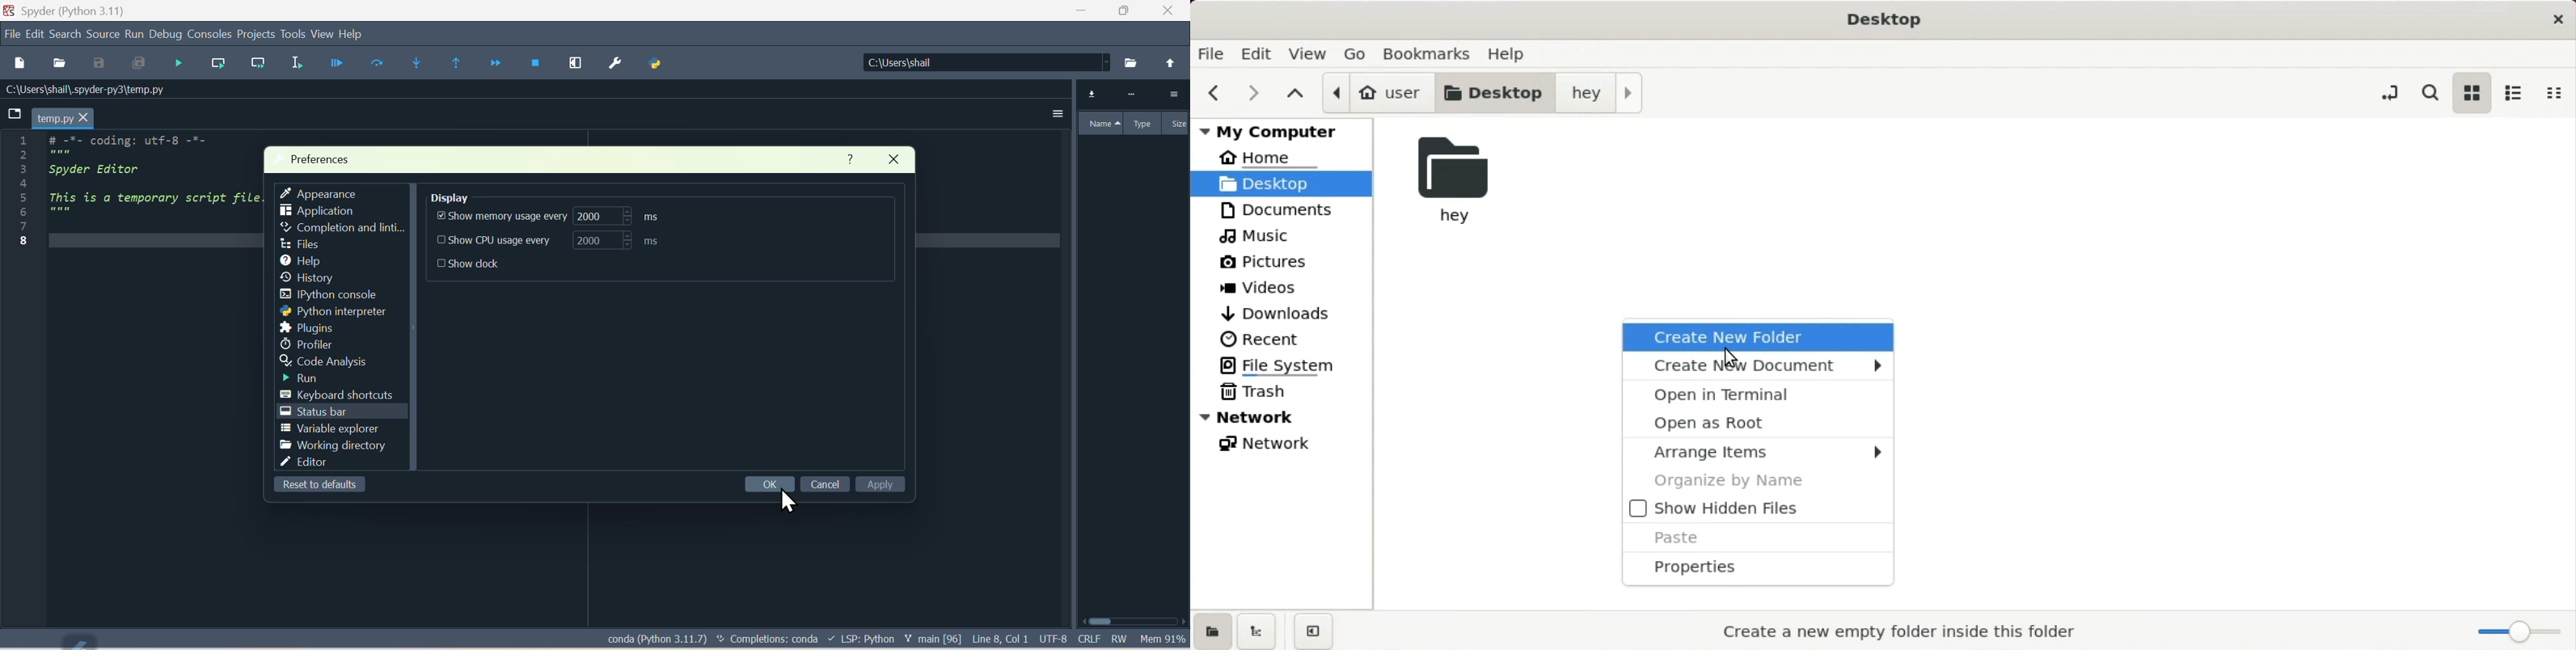 This screenshot has height=672, width=2576. What do you see at coordinates (66, 33) in the screenshot?
I see `Search` at bounding box center [66, 33].